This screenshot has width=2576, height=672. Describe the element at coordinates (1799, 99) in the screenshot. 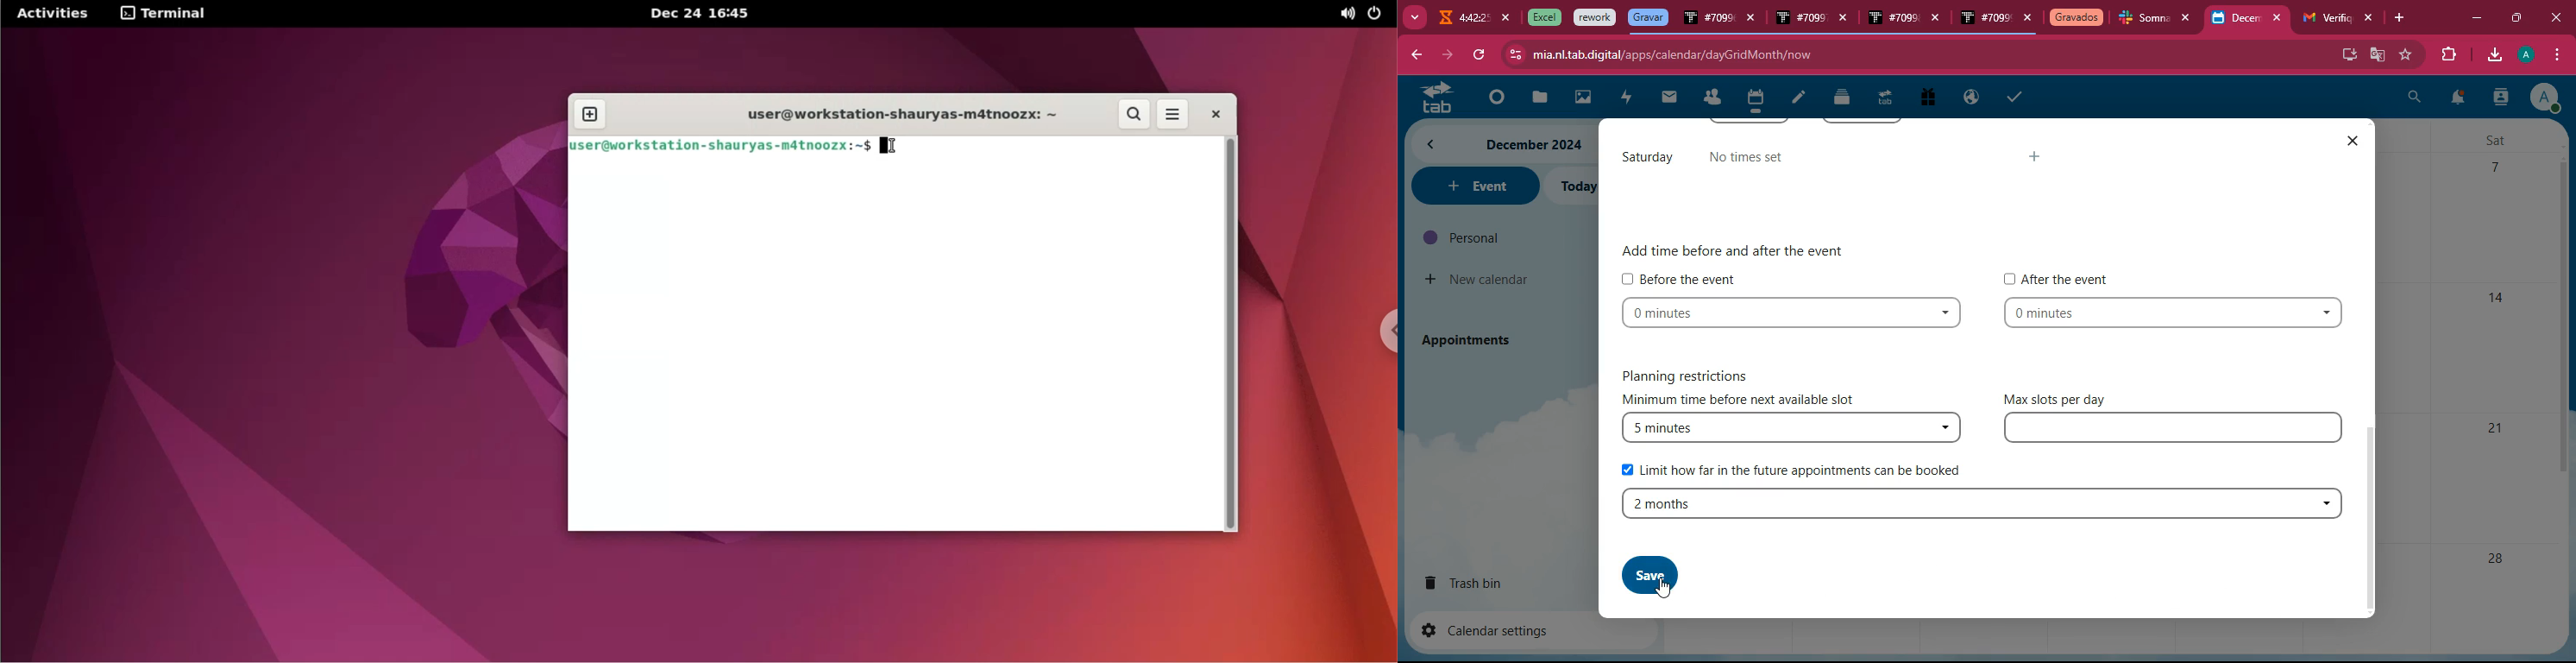

I see `edit` at that location.